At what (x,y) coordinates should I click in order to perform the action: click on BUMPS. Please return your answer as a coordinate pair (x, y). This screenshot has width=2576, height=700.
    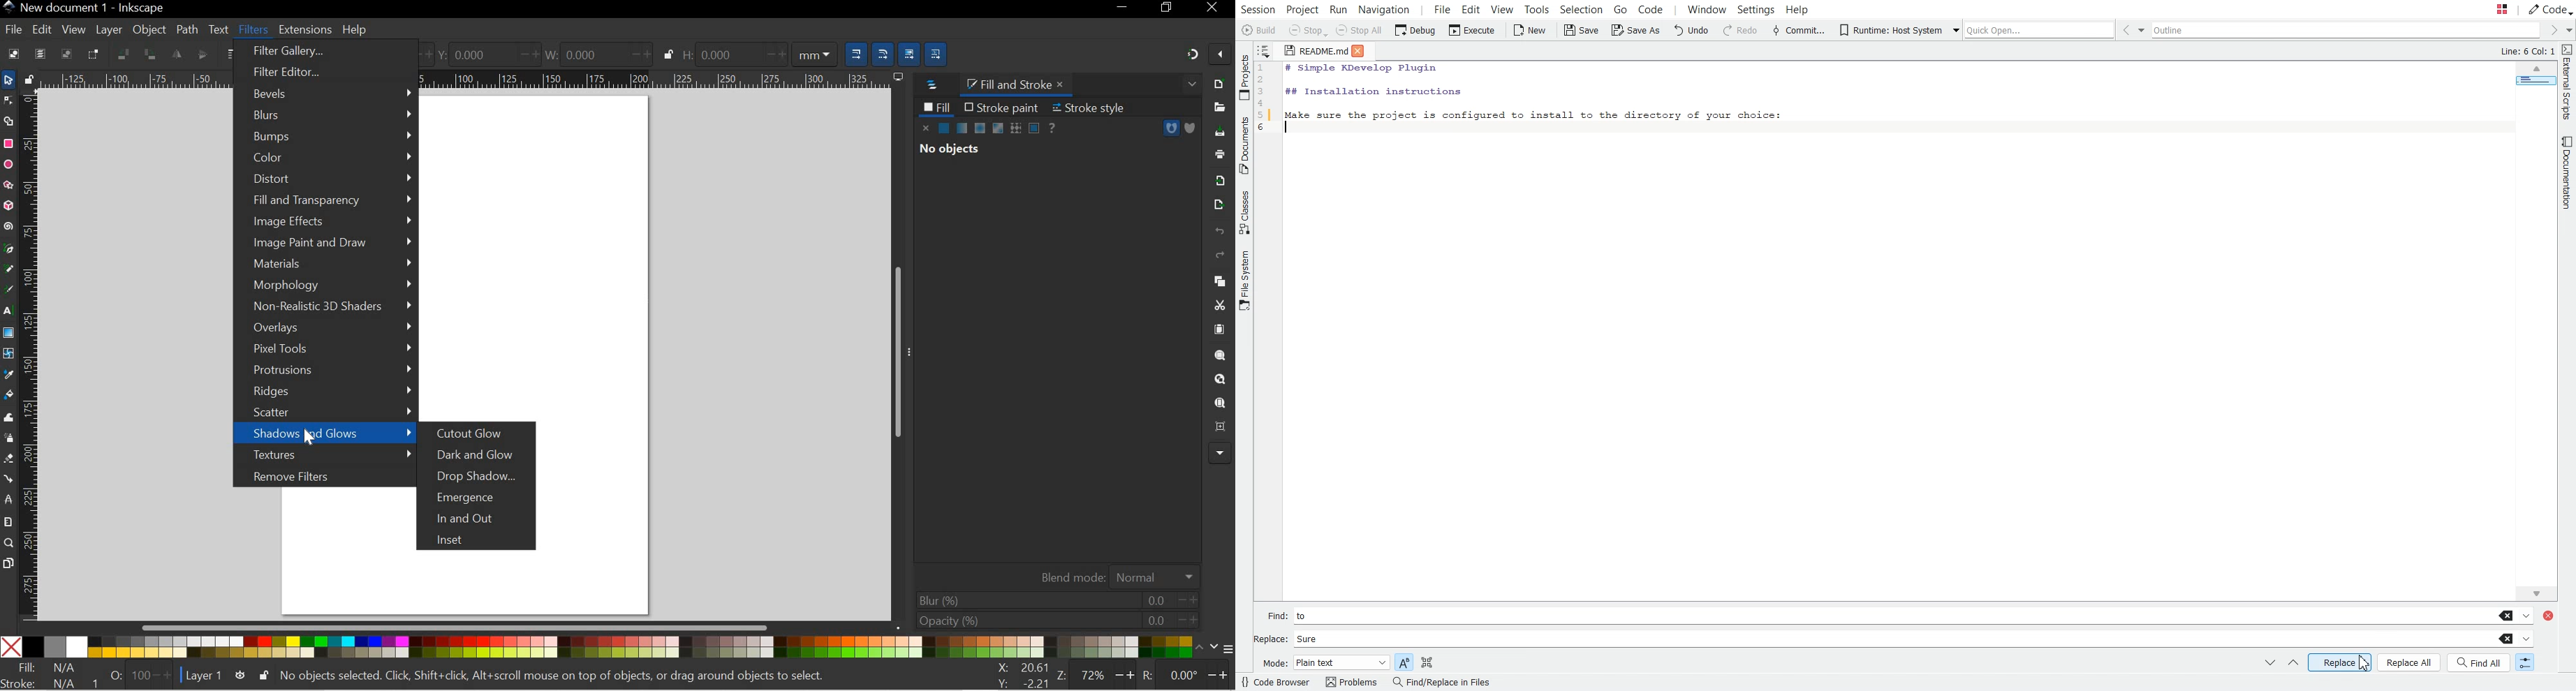
    Looking at the image, I should click on (327, 136).